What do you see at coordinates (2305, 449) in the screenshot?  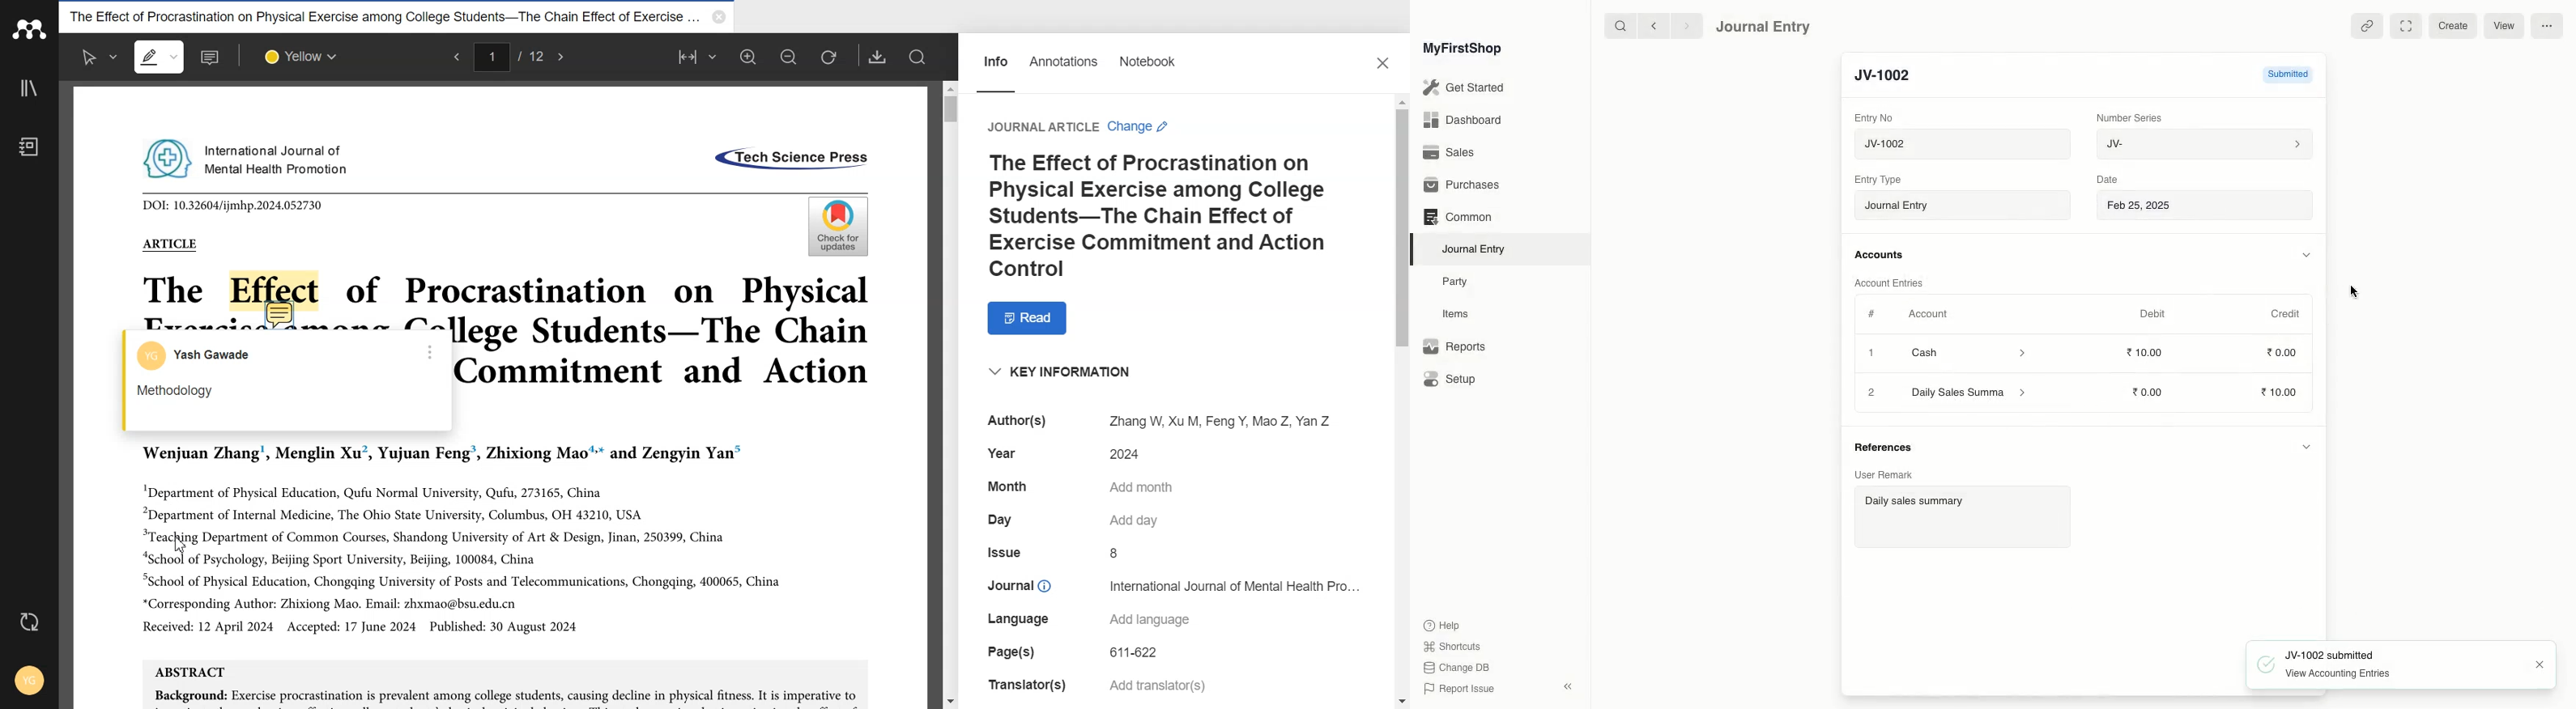 I see `Hide` at bounding box center [2305, 449].